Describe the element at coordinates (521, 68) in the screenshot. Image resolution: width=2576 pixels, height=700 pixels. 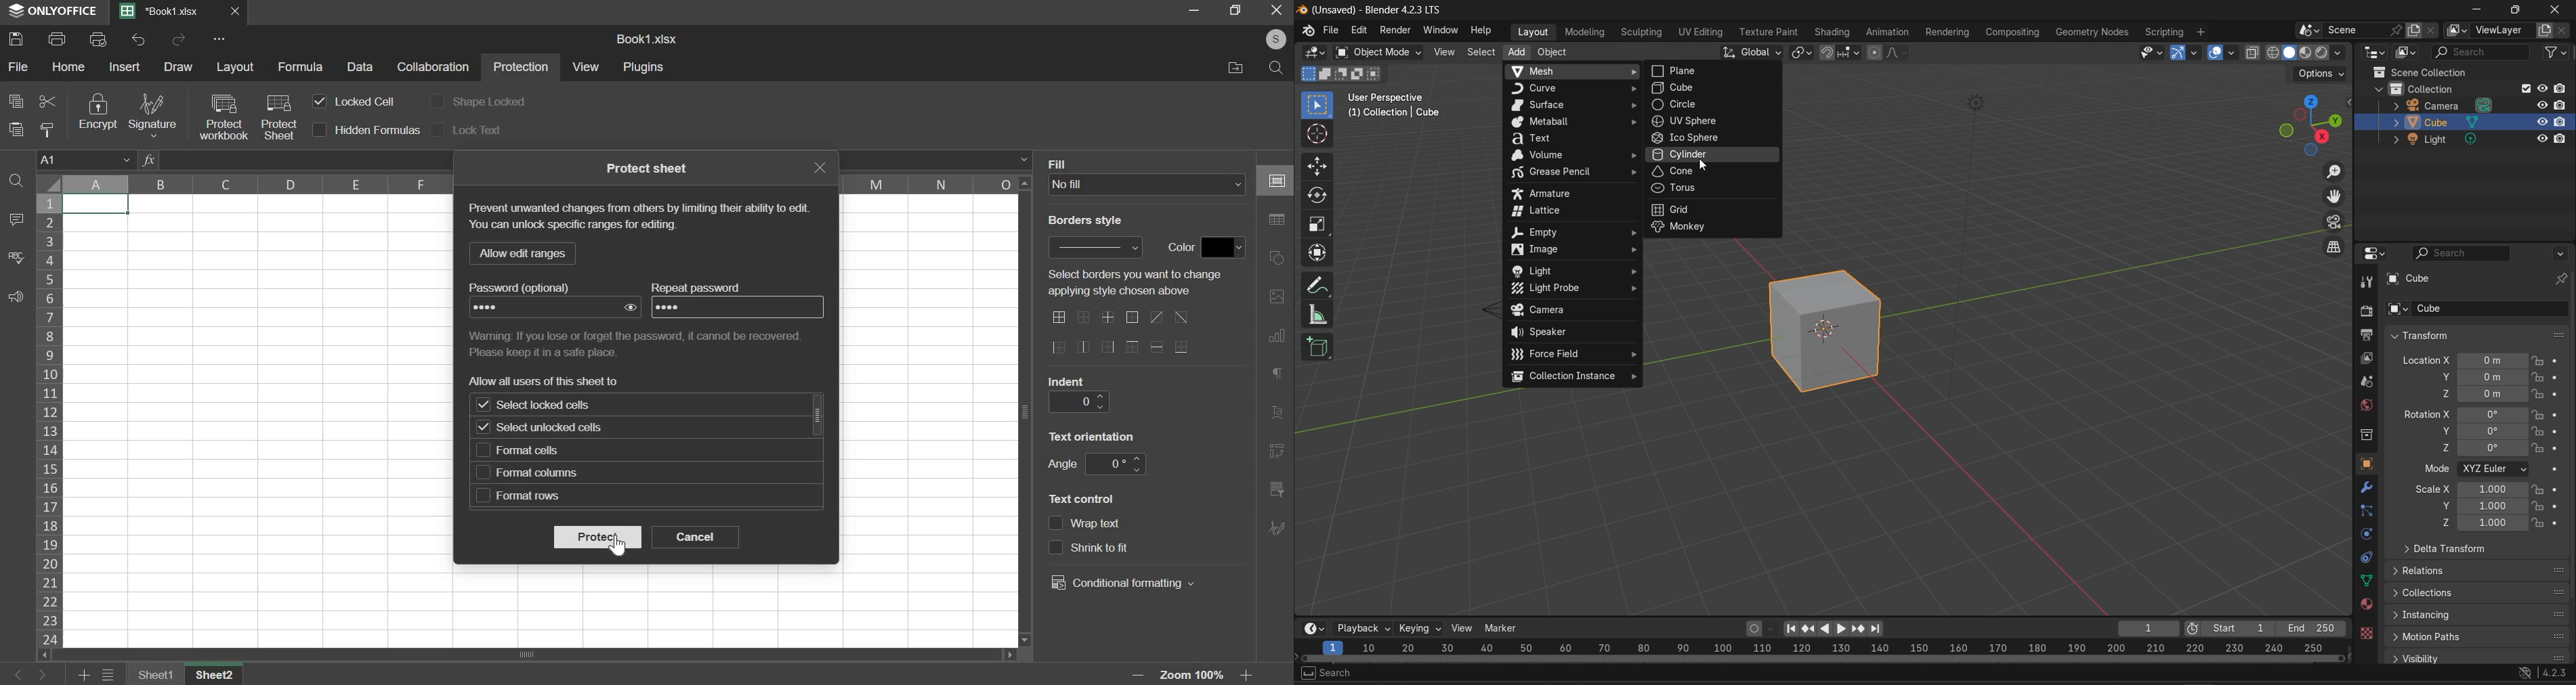
I see `protection` at that location.